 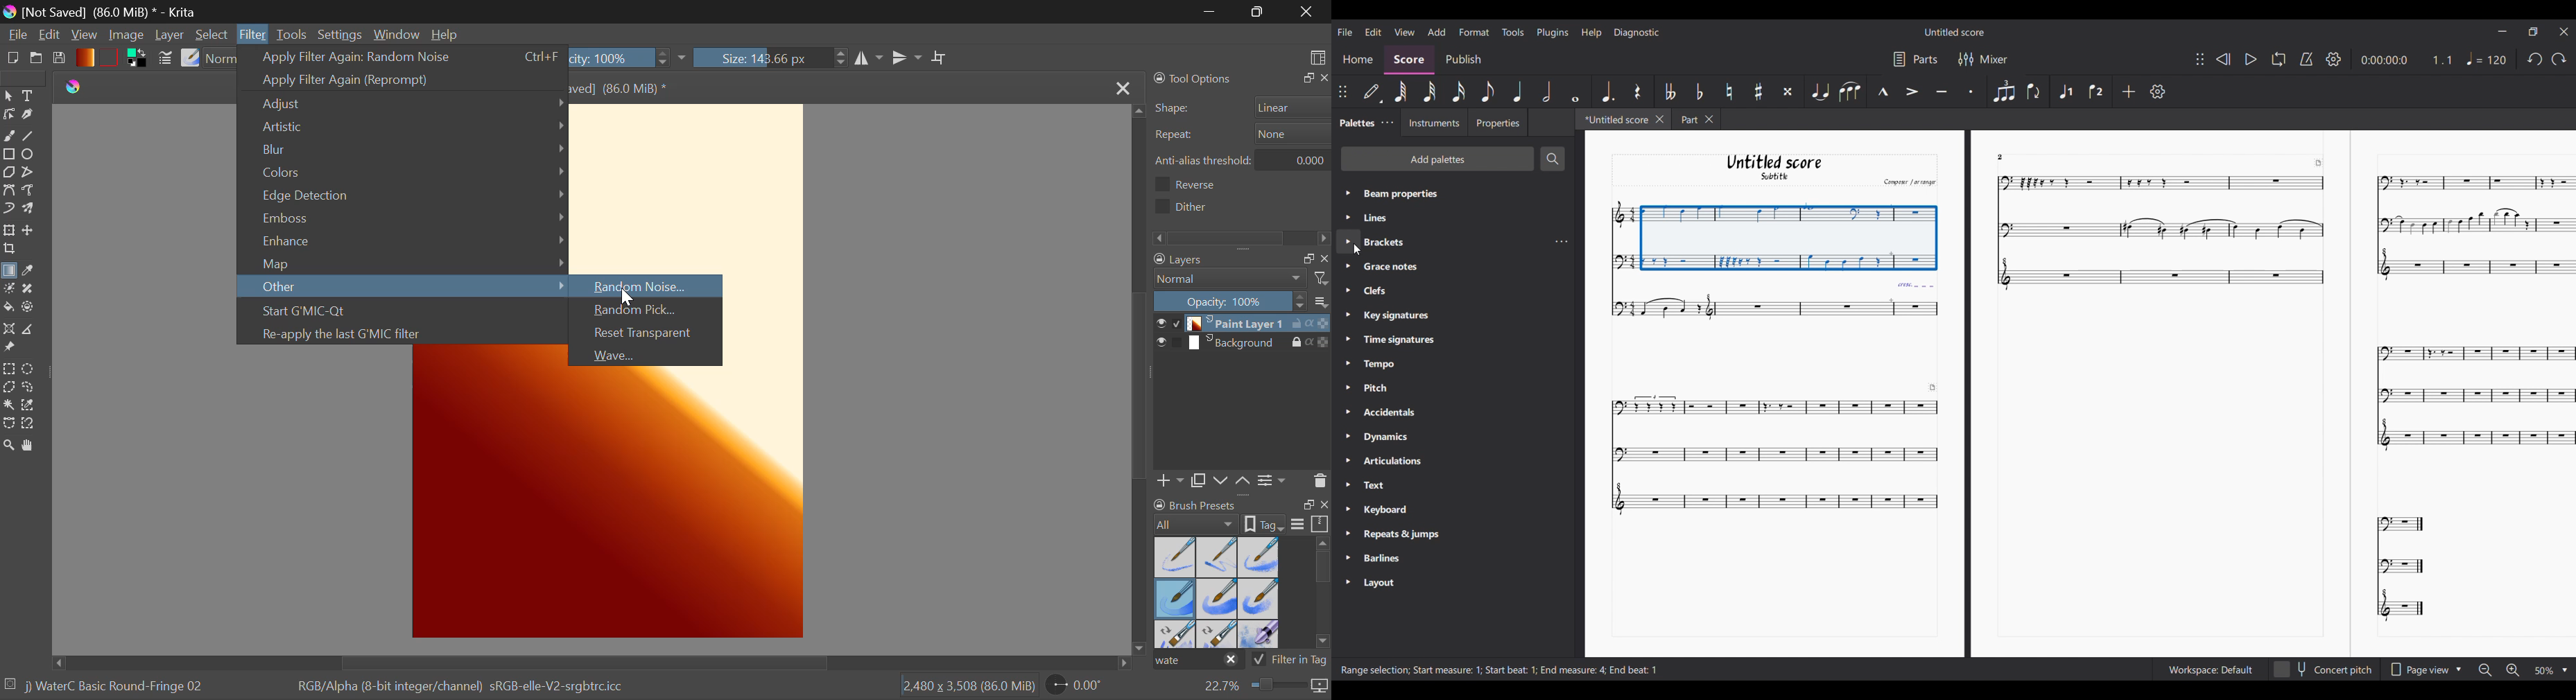 I want to click on , so click(x=2401, y=524).